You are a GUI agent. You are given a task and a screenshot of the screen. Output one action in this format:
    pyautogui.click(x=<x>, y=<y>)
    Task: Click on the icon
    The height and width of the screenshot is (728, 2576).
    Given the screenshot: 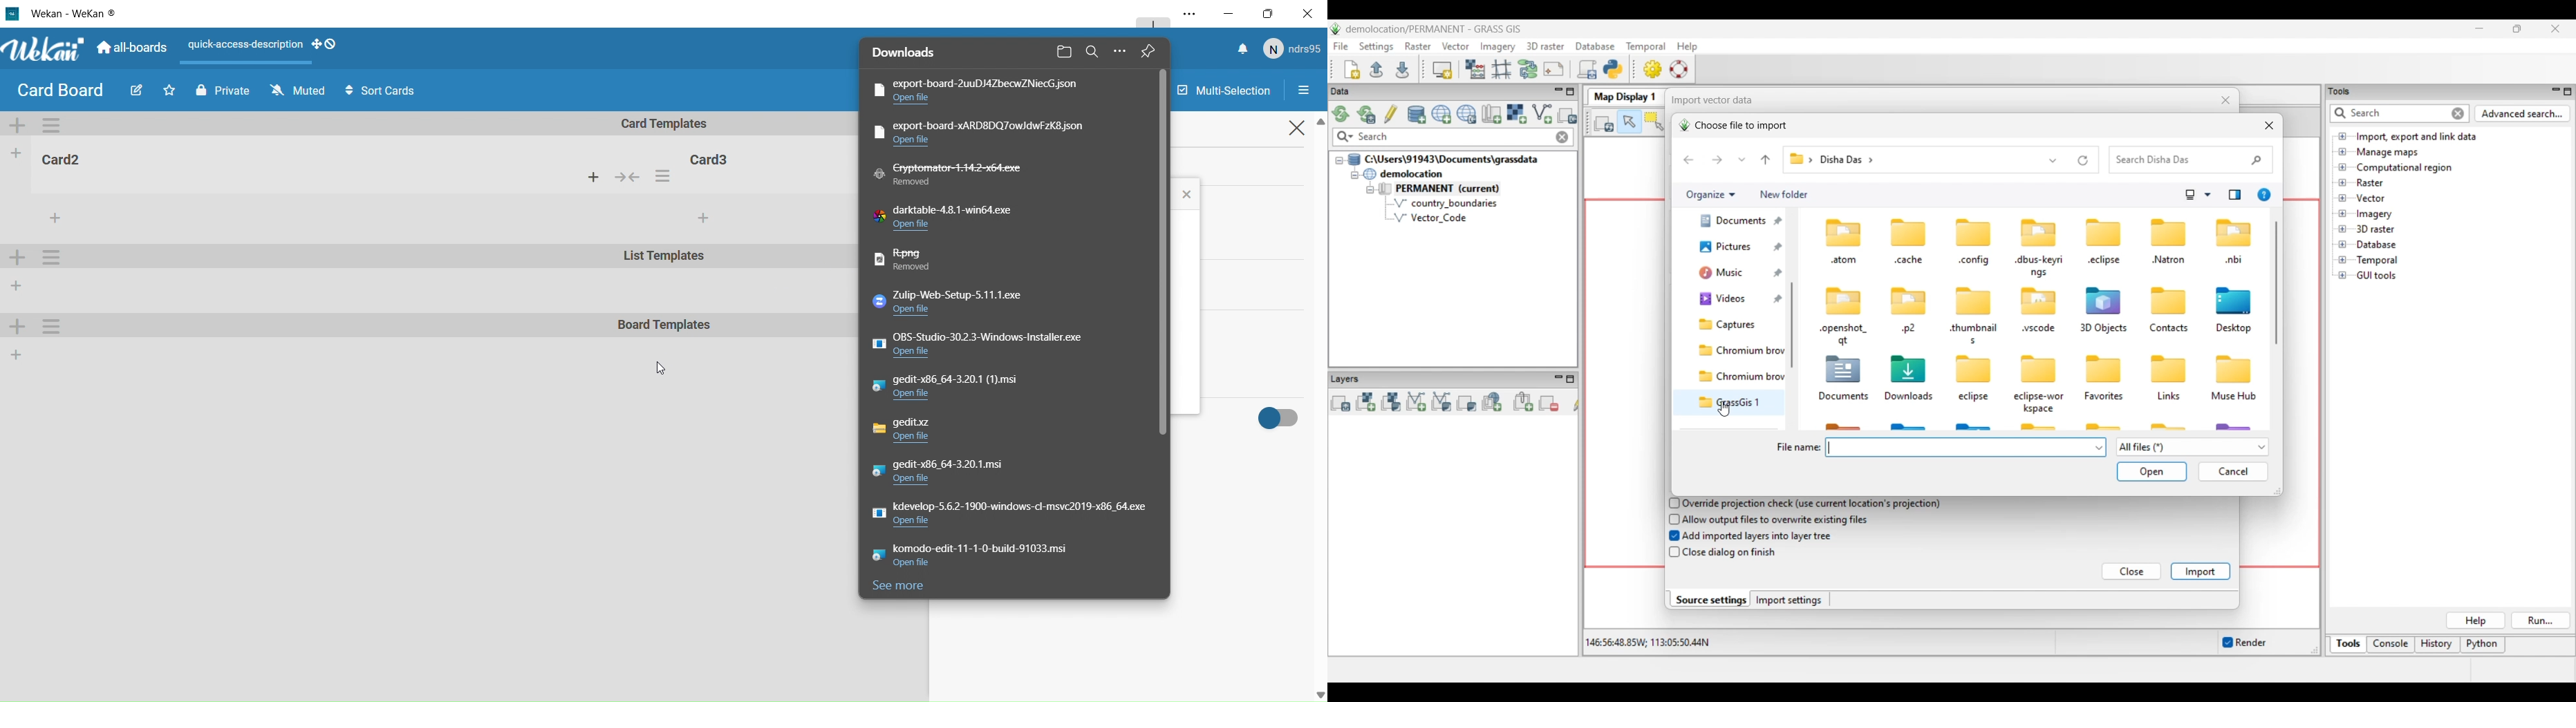 What is the action you would take?
    pyautogui.click(x=1971, y=302)
    